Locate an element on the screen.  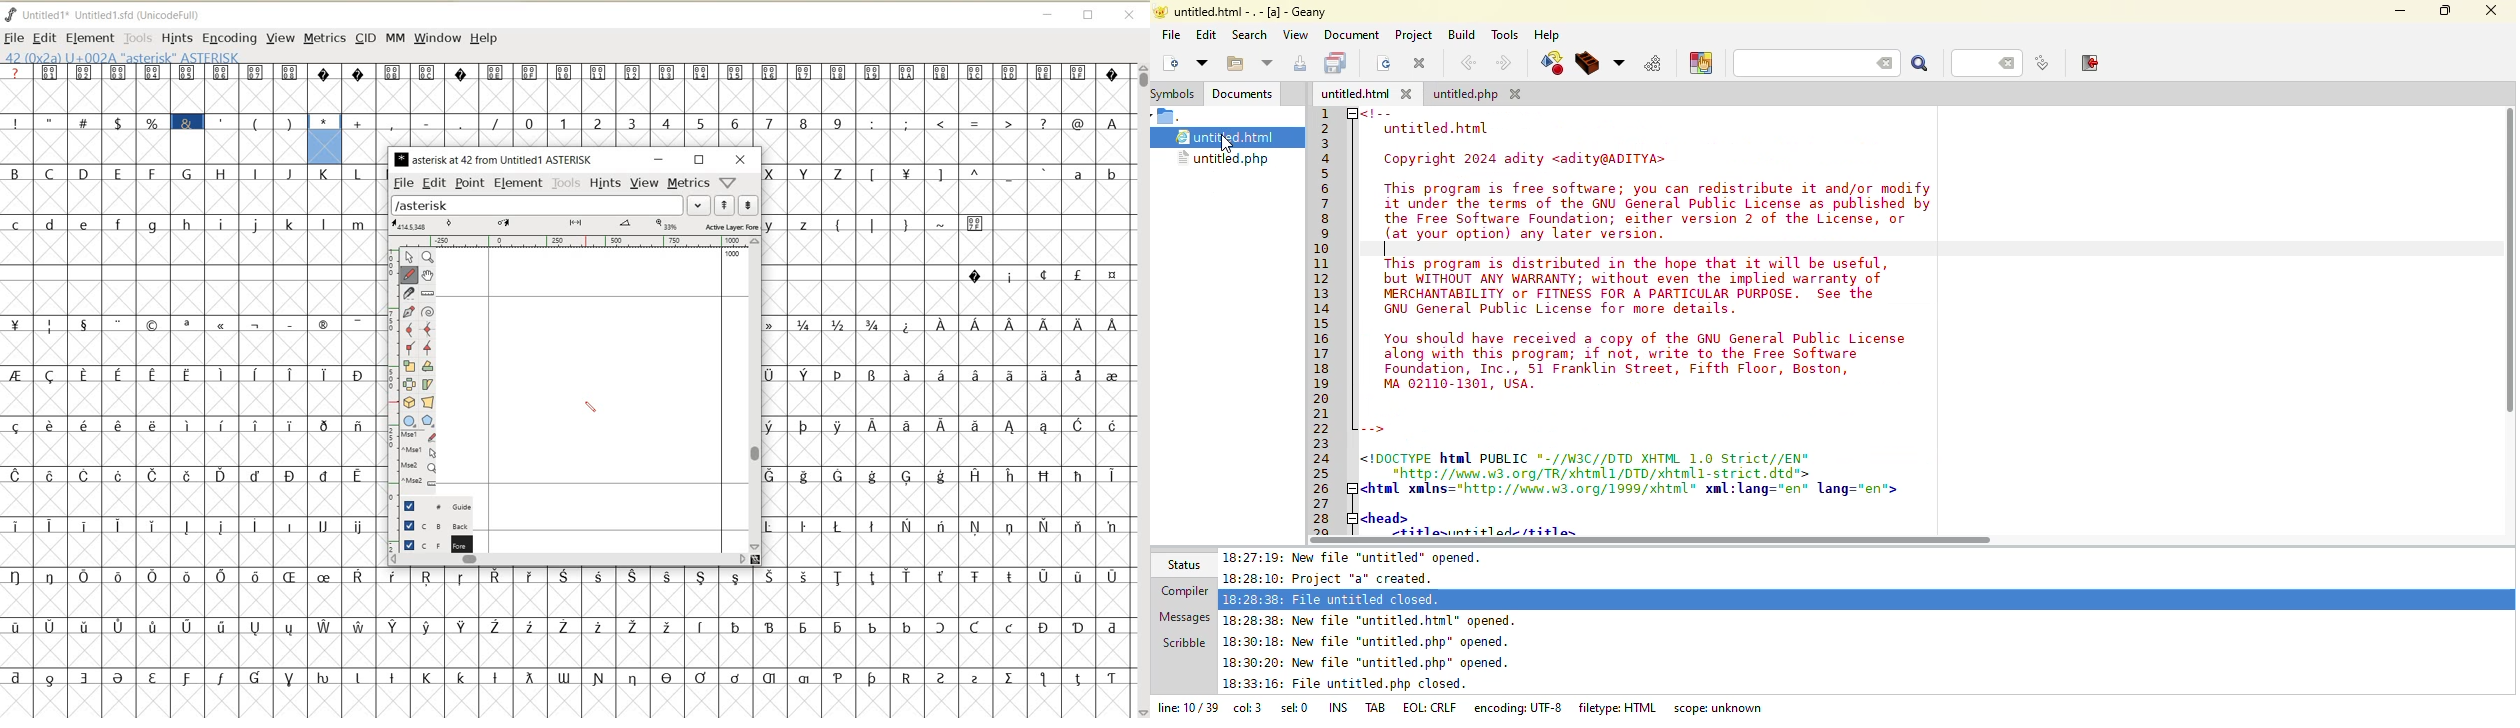
pointer is located at coordinates (409, 258).